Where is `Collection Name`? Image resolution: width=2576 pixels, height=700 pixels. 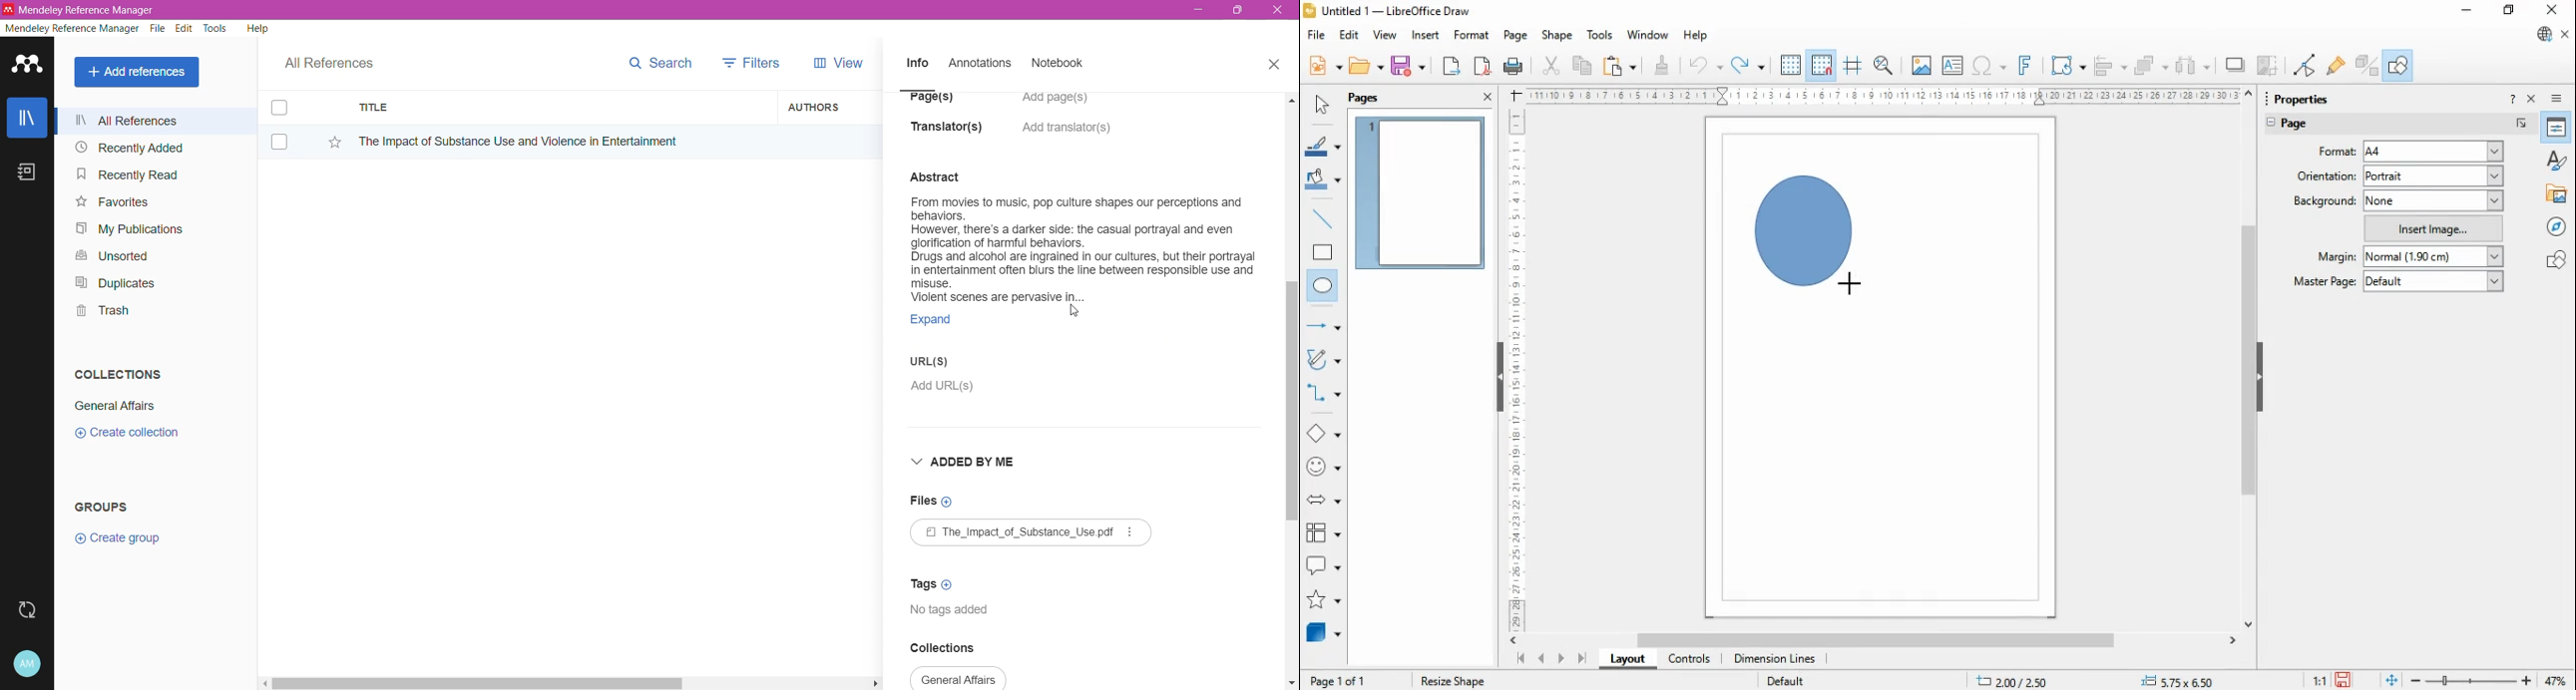 Collection Name is located at coordinates (959, 680).